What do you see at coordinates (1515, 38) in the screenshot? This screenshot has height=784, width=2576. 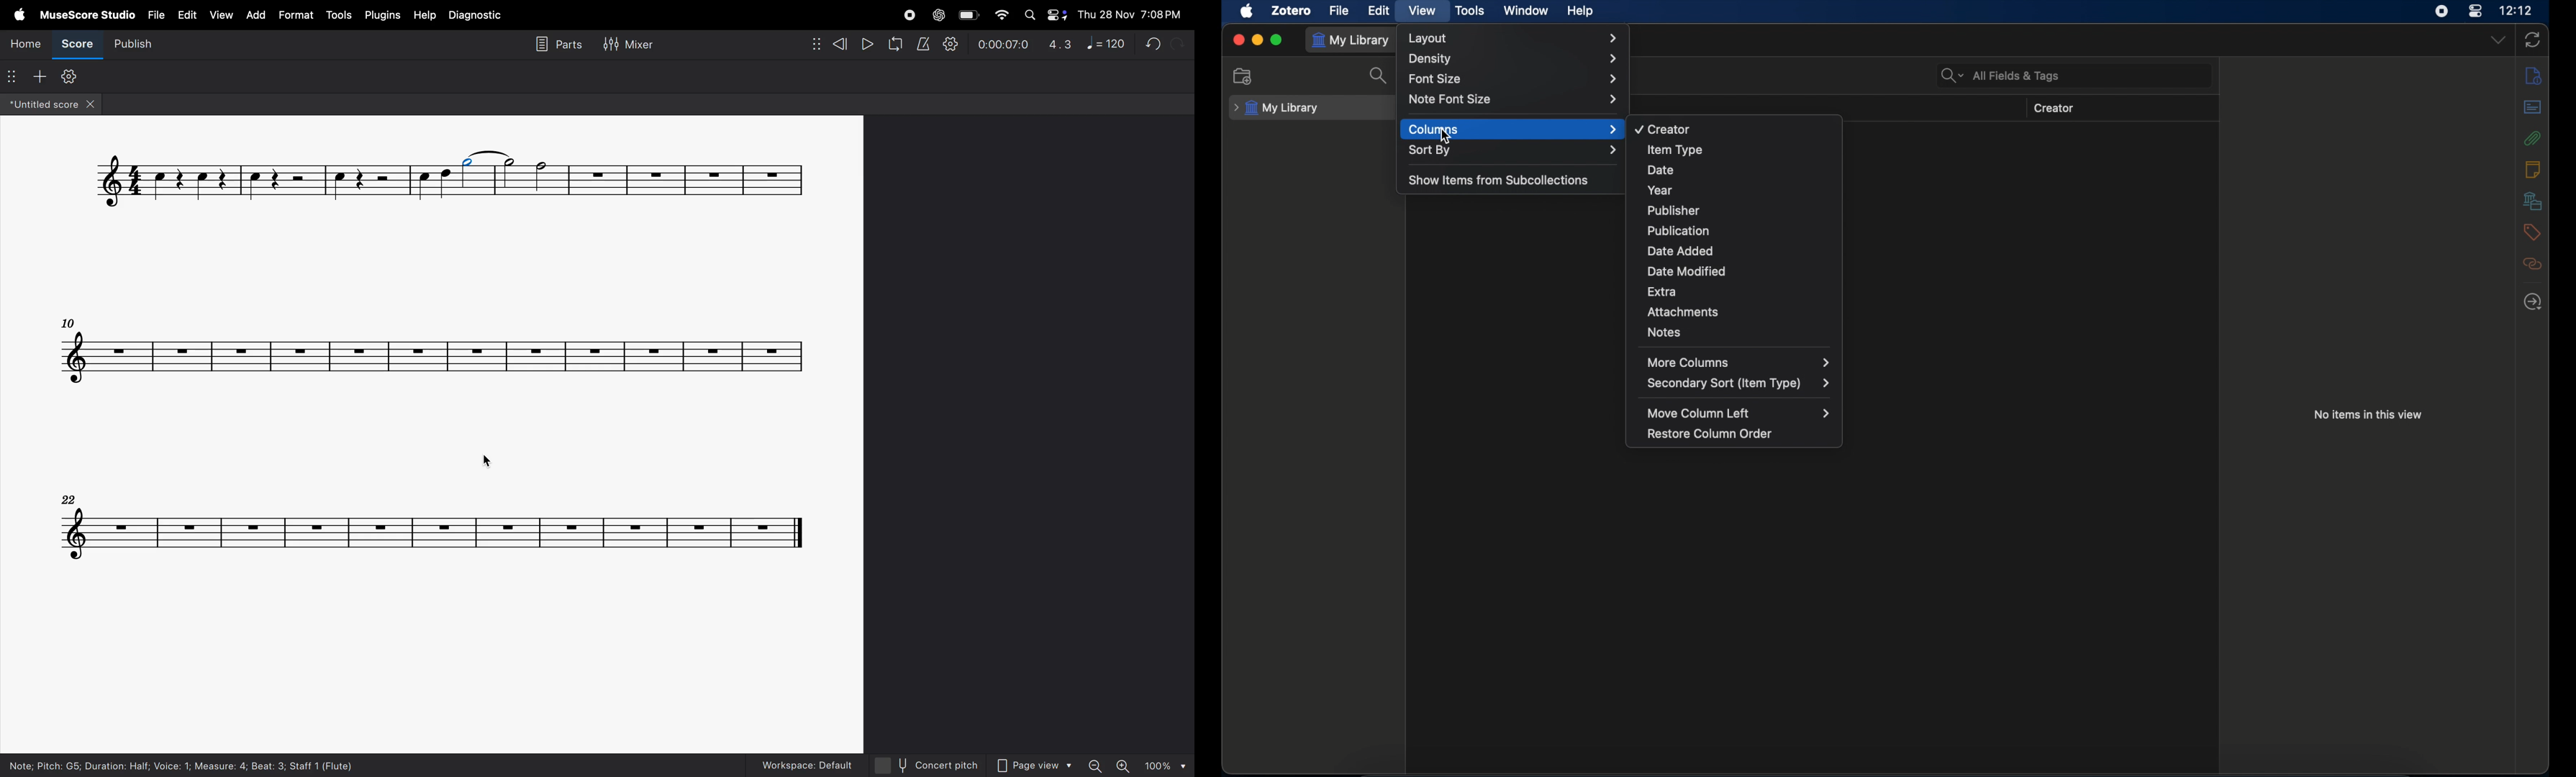 I see `layout` at bounding box center [1515, 38].